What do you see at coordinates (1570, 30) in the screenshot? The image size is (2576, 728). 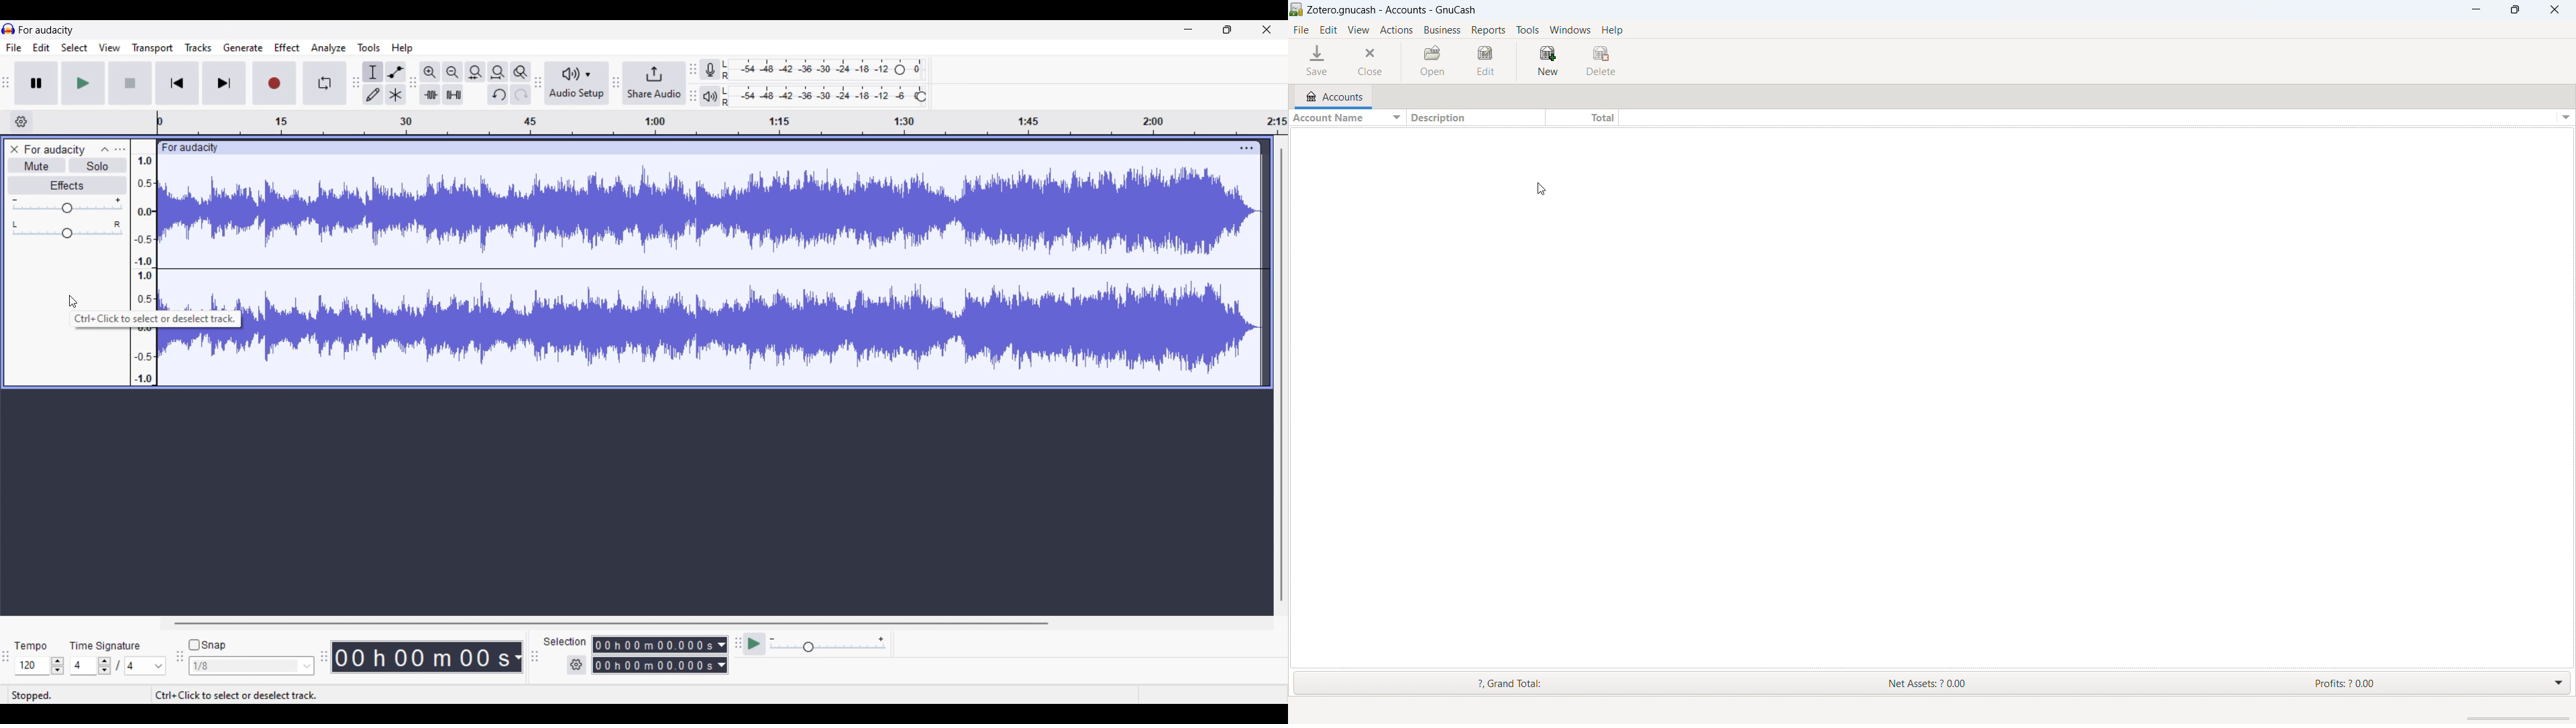 I see `windows` at bounding box center [1570, 30].